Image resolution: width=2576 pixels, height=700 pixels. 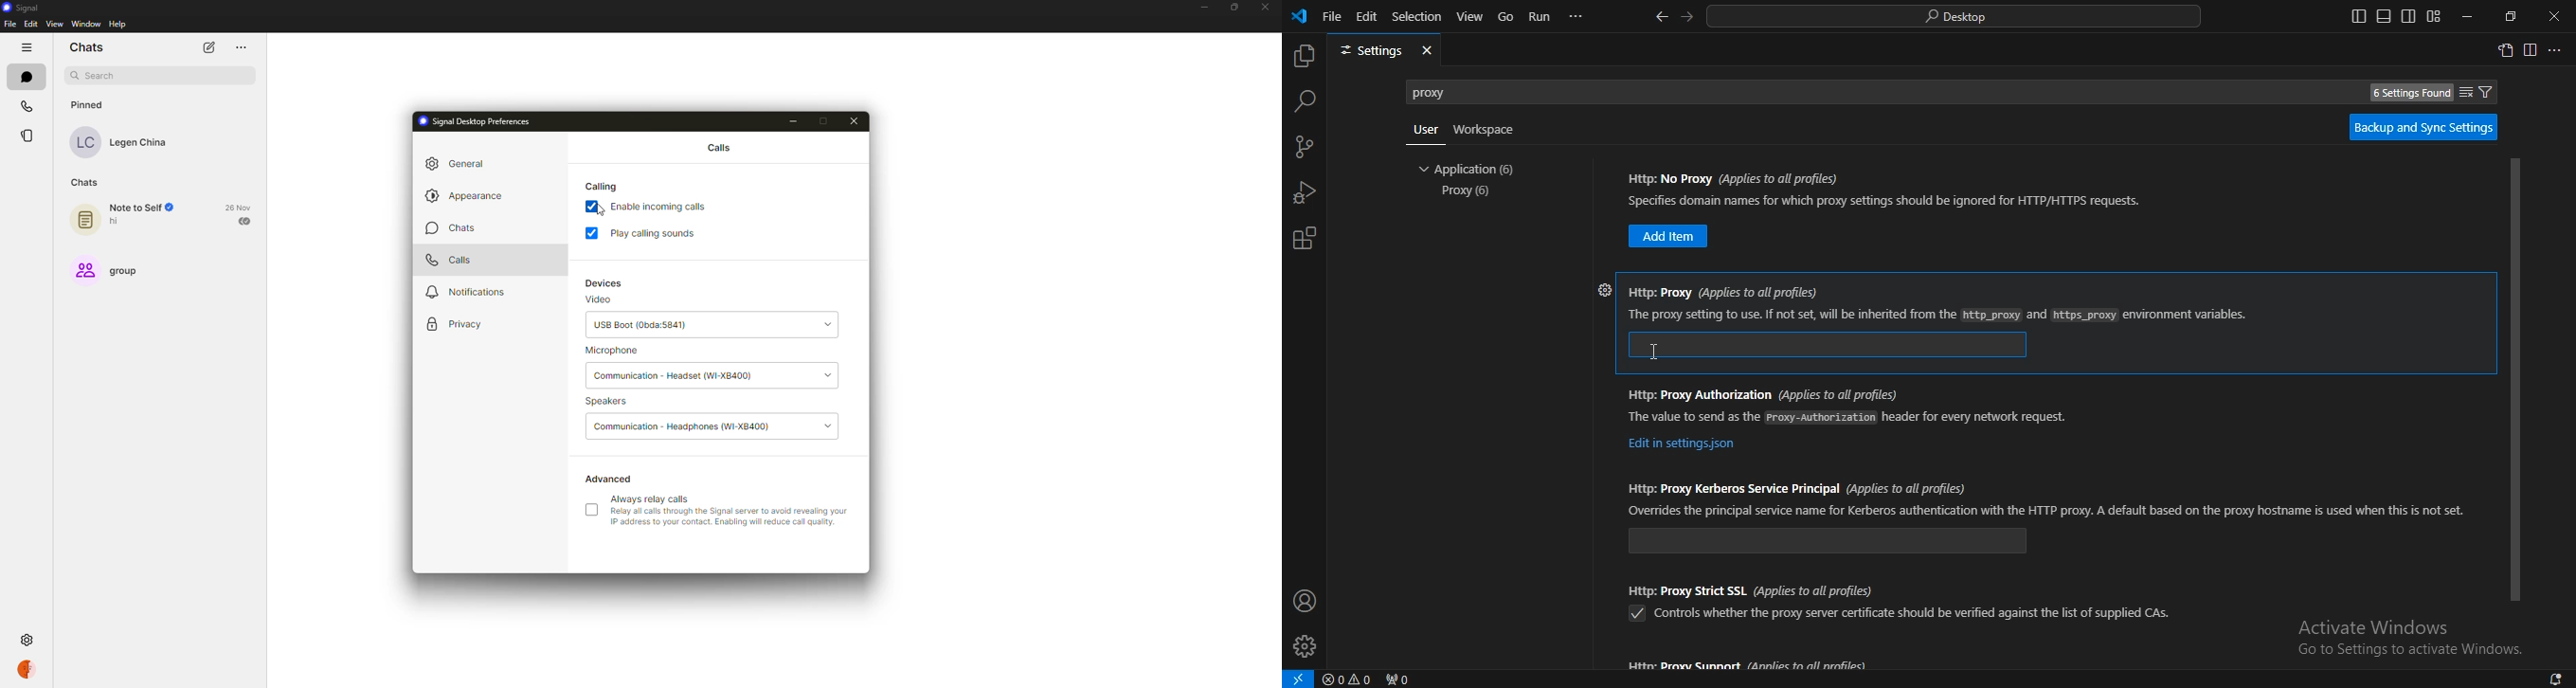 What do you see at coordinates (29, 671) in the screenshot?
I see `profile` at bounding box center [29, 671].